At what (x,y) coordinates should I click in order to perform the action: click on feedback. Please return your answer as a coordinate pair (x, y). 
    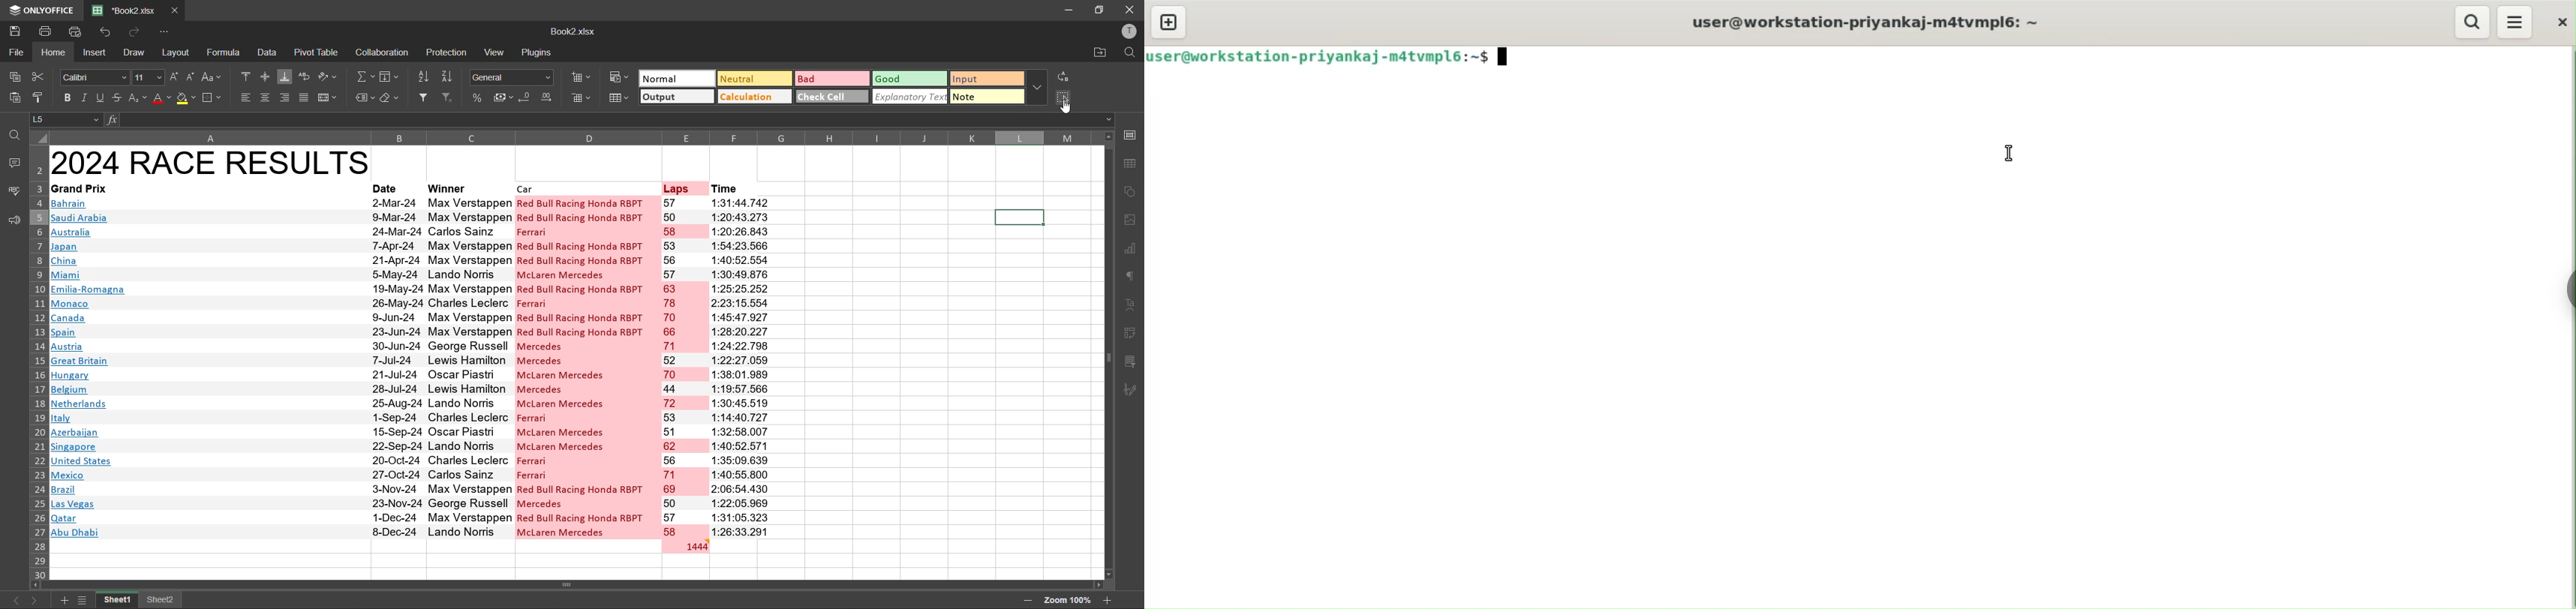
    Looking at the image, I should click on (13, 220).